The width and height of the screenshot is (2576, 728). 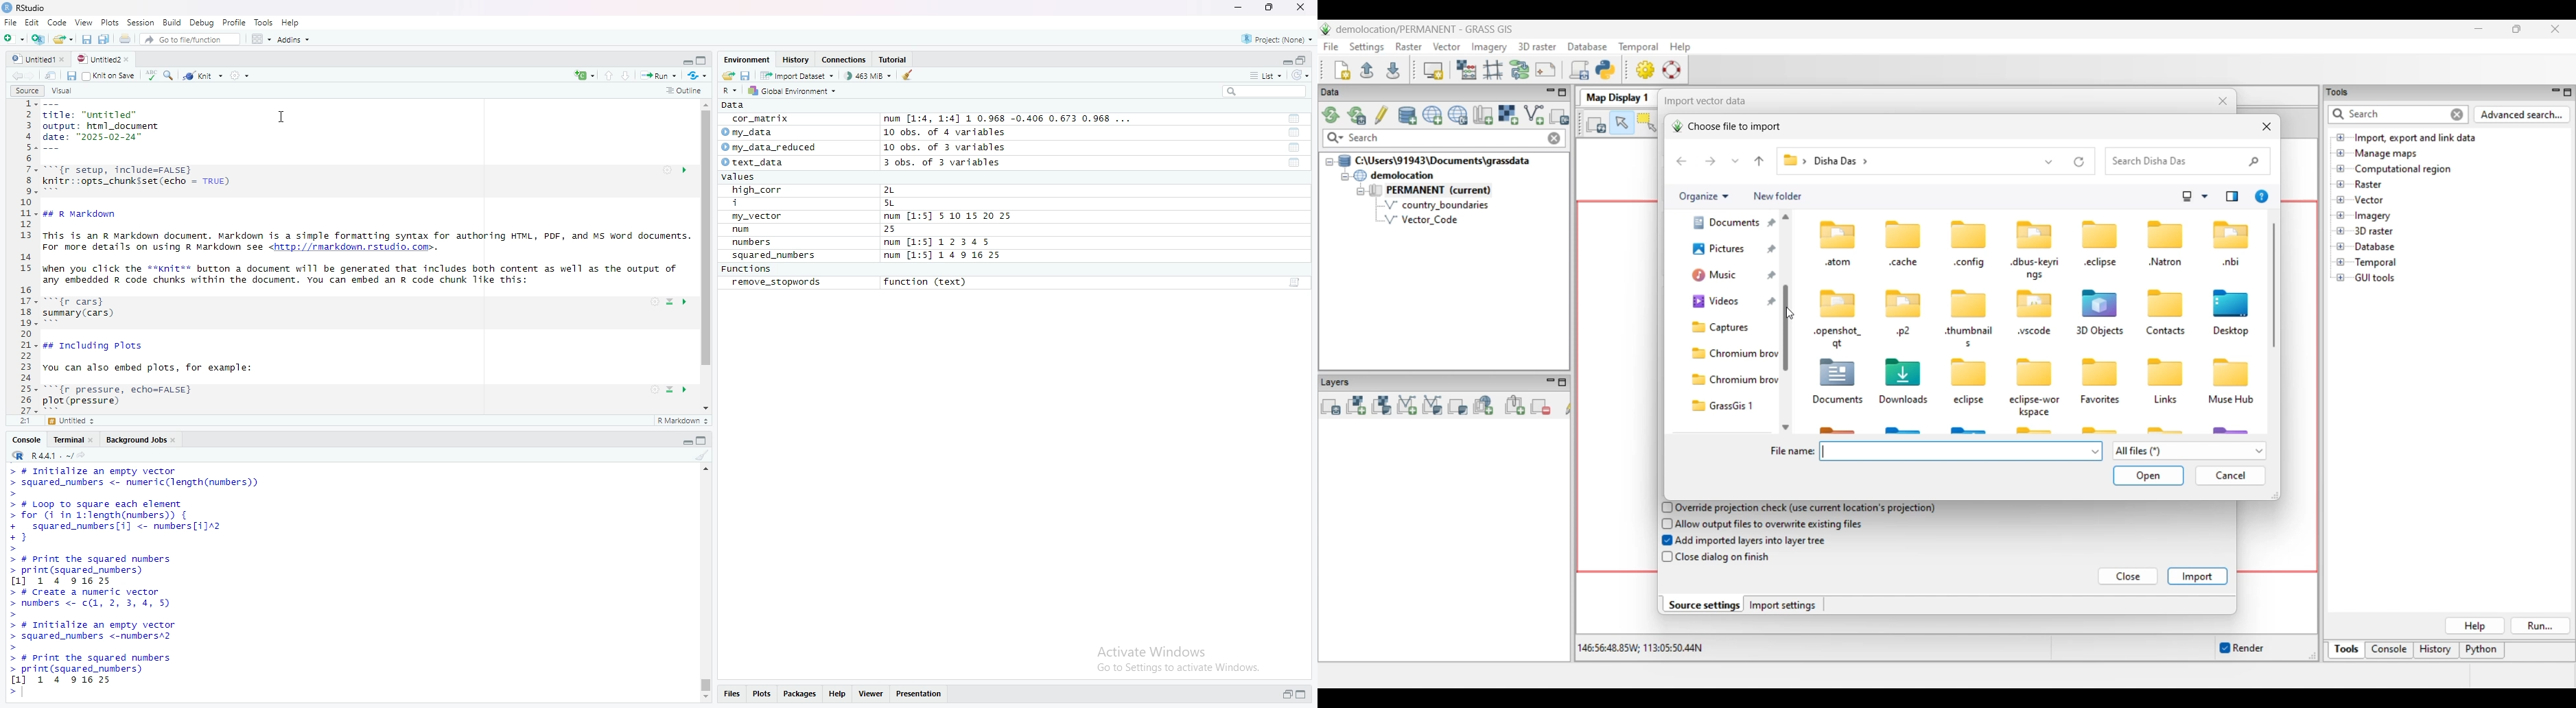 What do you see at coordinates (1278, 38) in the screenshot?
I see `Project none` at bounding box center [1278, 38].